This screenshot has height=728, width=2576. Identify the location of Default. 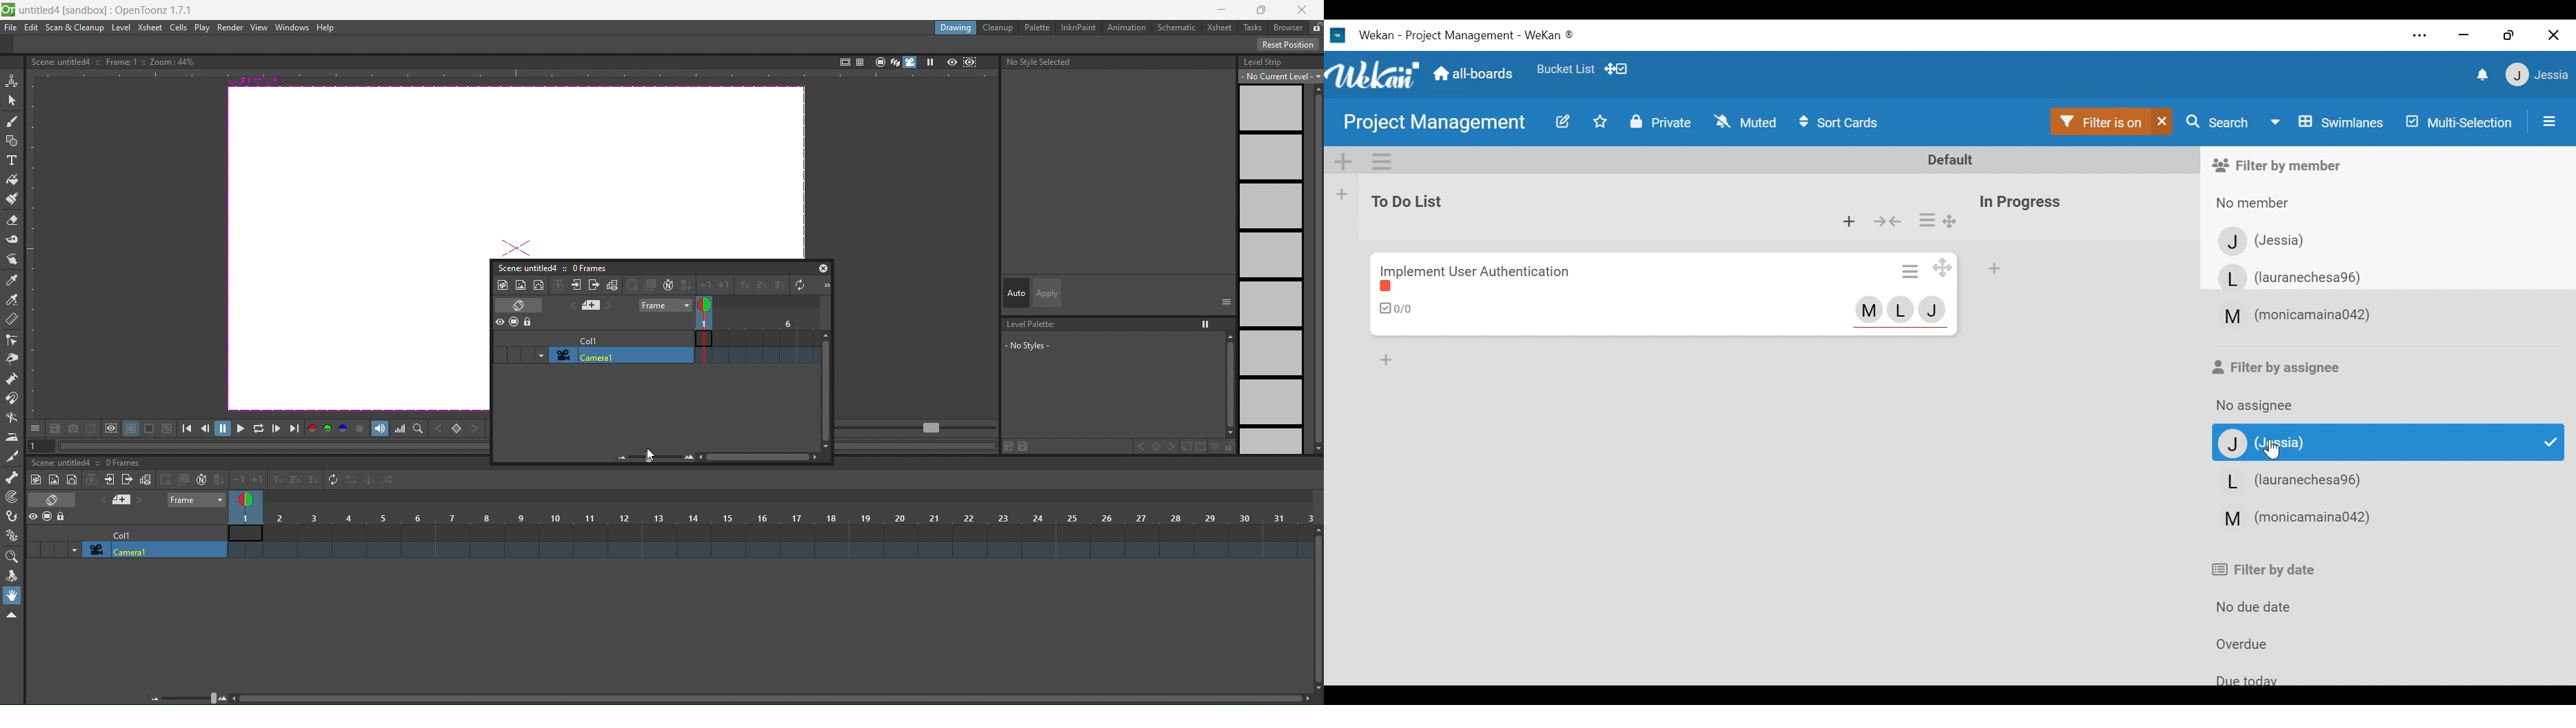
(1947, 159).